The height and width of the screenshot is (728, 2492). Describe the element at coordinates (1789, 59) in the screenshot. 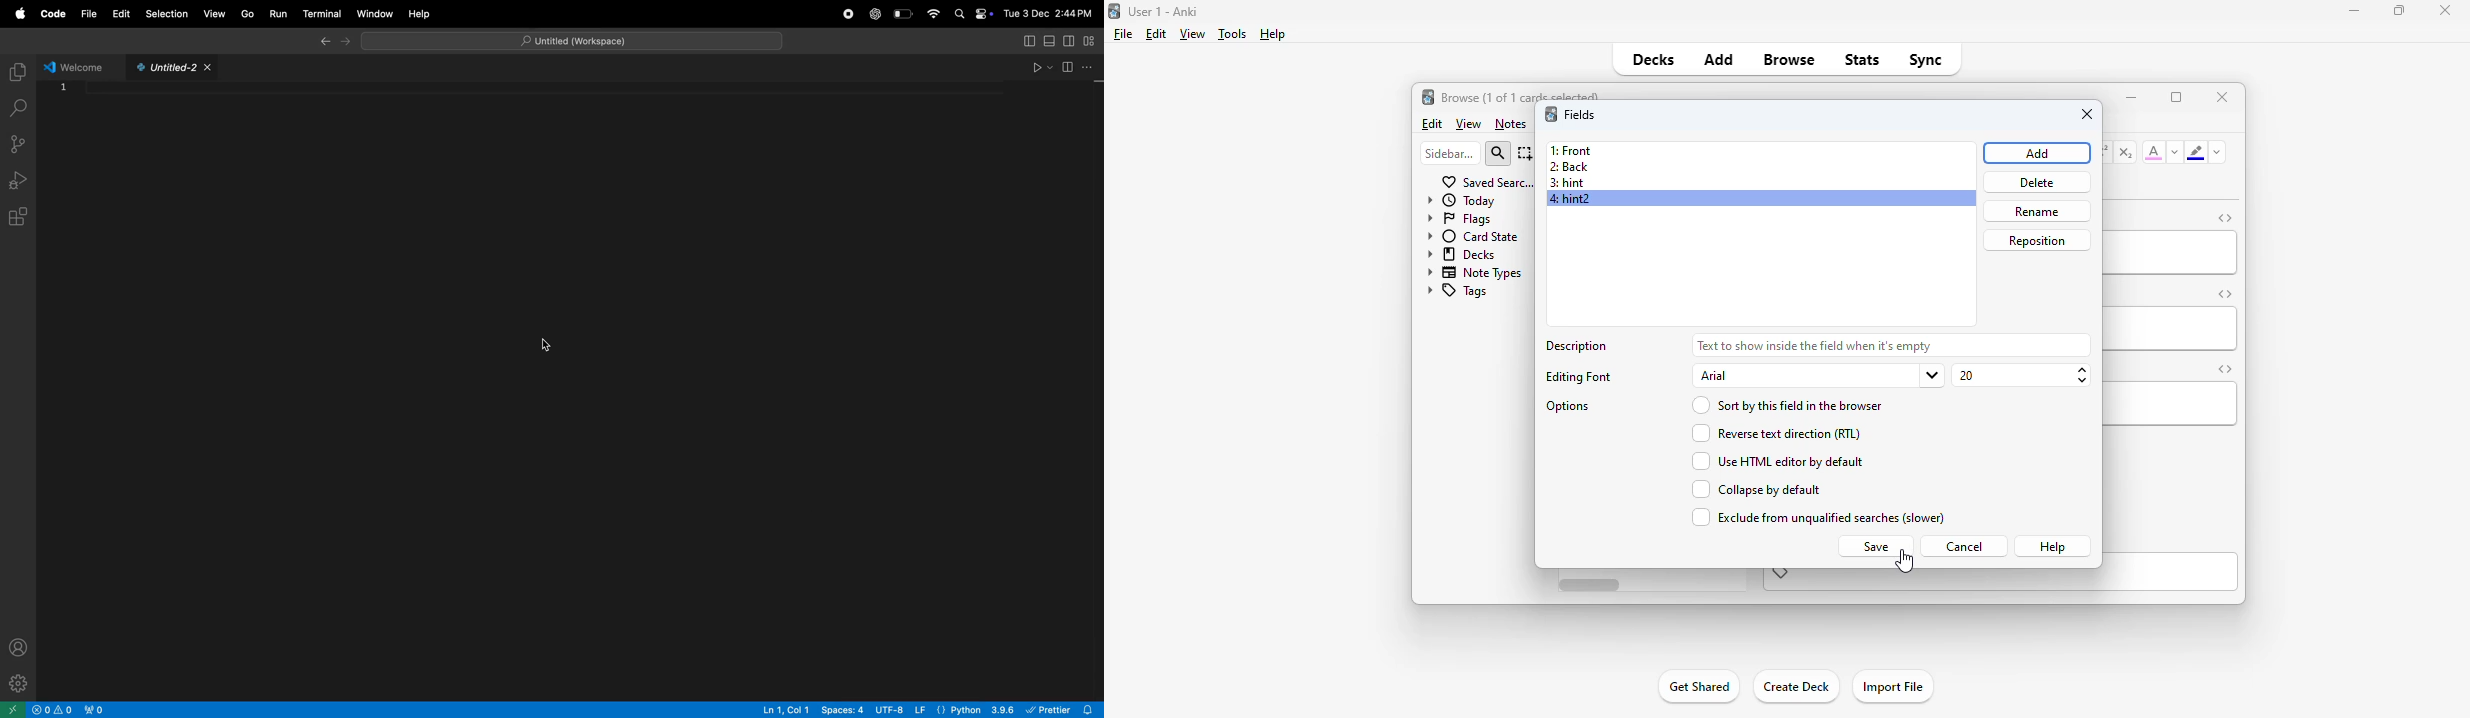

I see `browse` at that location.